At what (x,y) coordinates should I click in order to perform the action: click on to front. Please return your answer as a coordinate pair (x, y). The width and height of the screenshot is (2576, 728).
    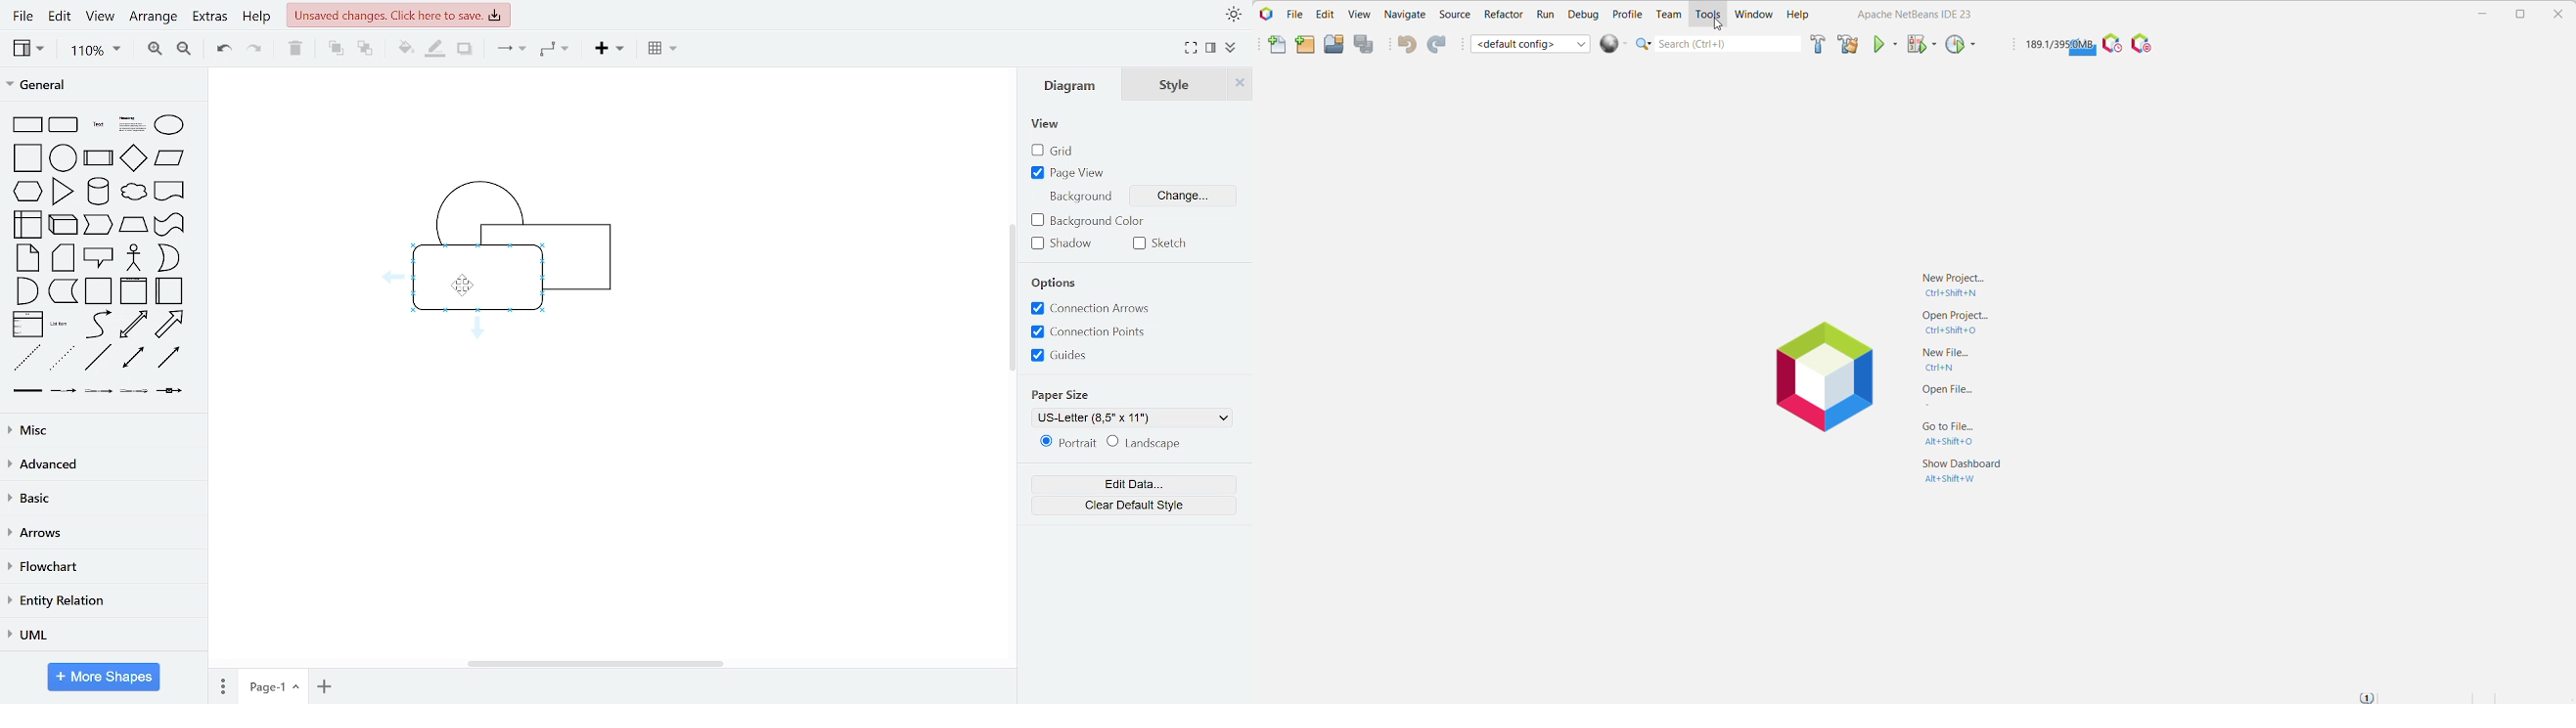
    Looking at the image, I should click on (335, 51).